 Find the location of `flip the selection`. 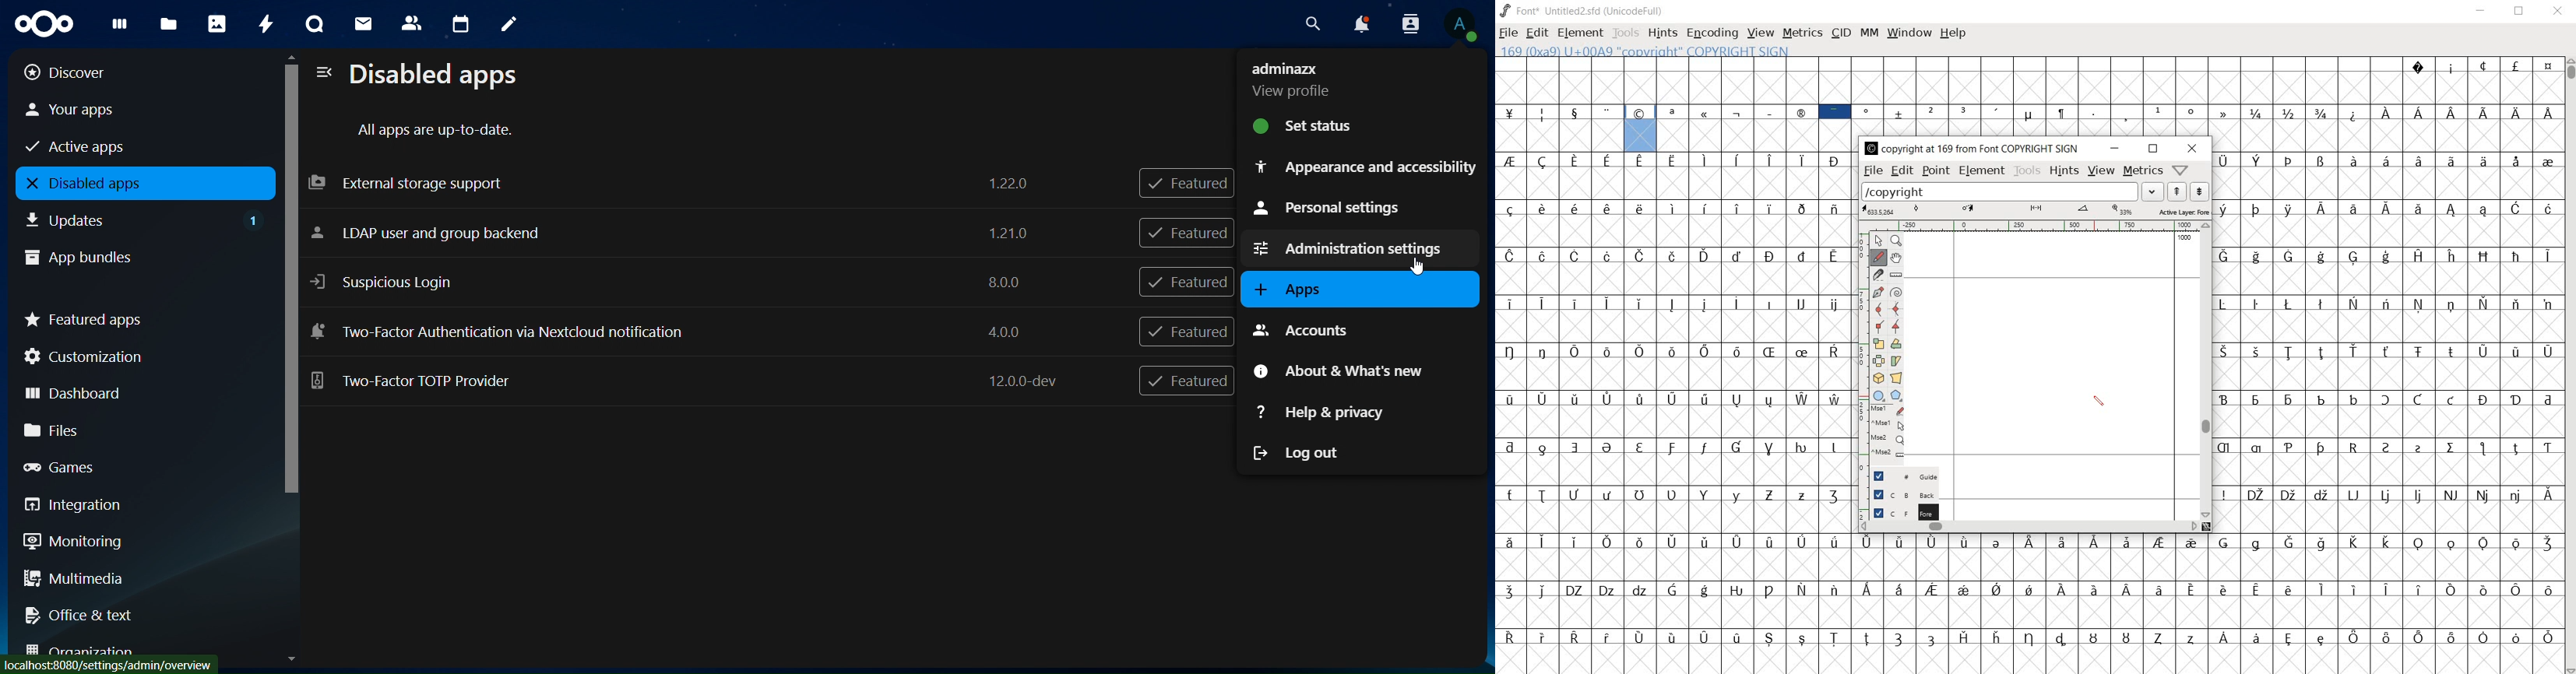

flip the selection is located at coordinates (1879, 361).